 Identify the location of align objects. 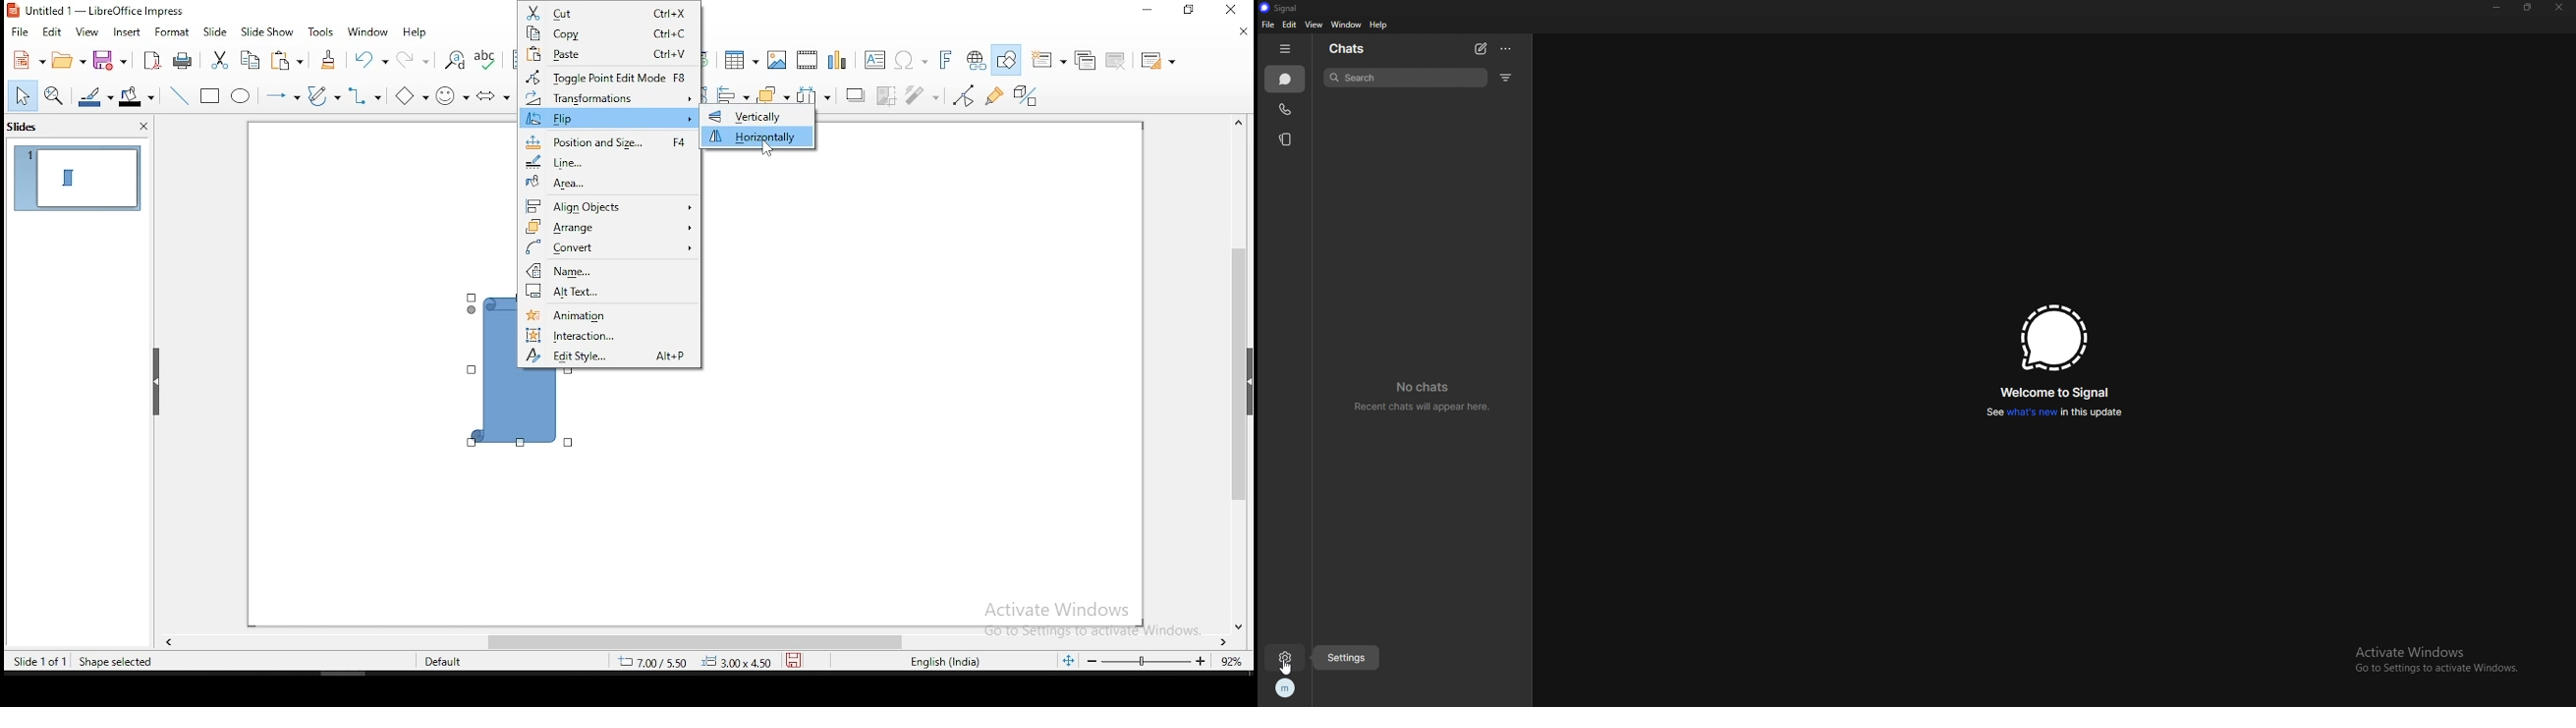
(734, 93).